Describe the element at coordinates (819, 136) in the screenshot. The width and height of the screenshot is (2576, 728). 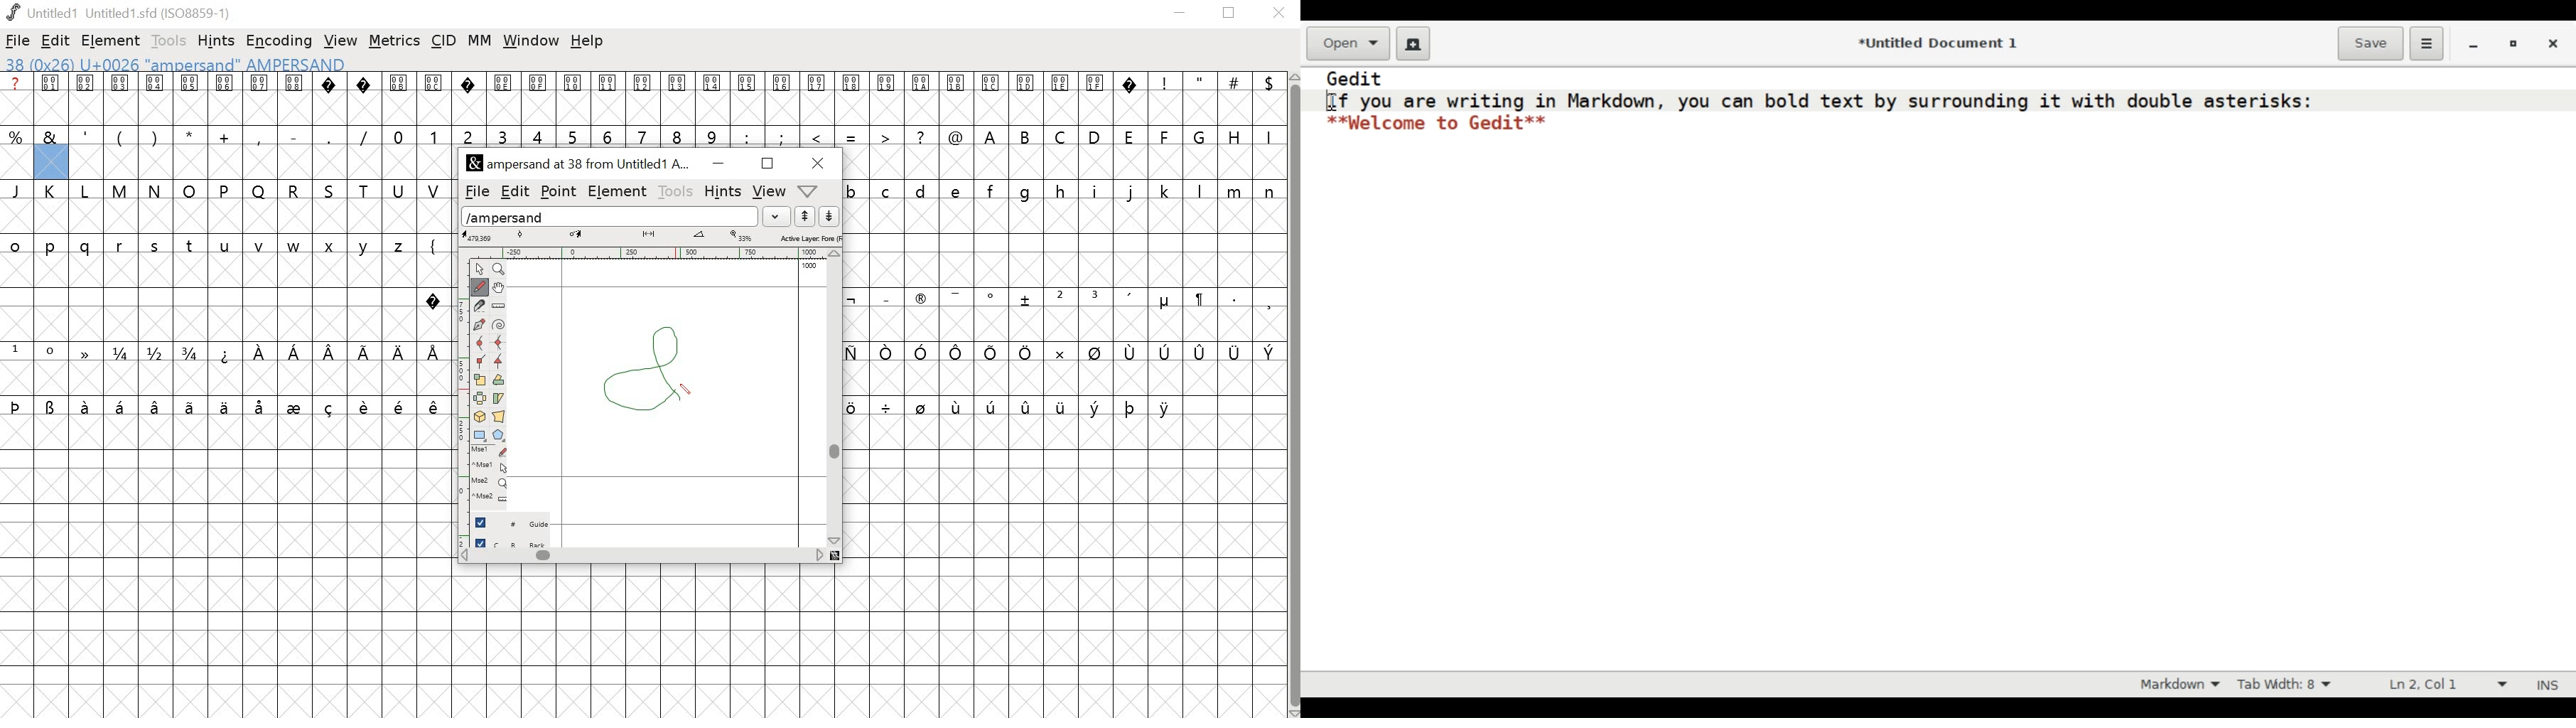
I see `<` at that location.